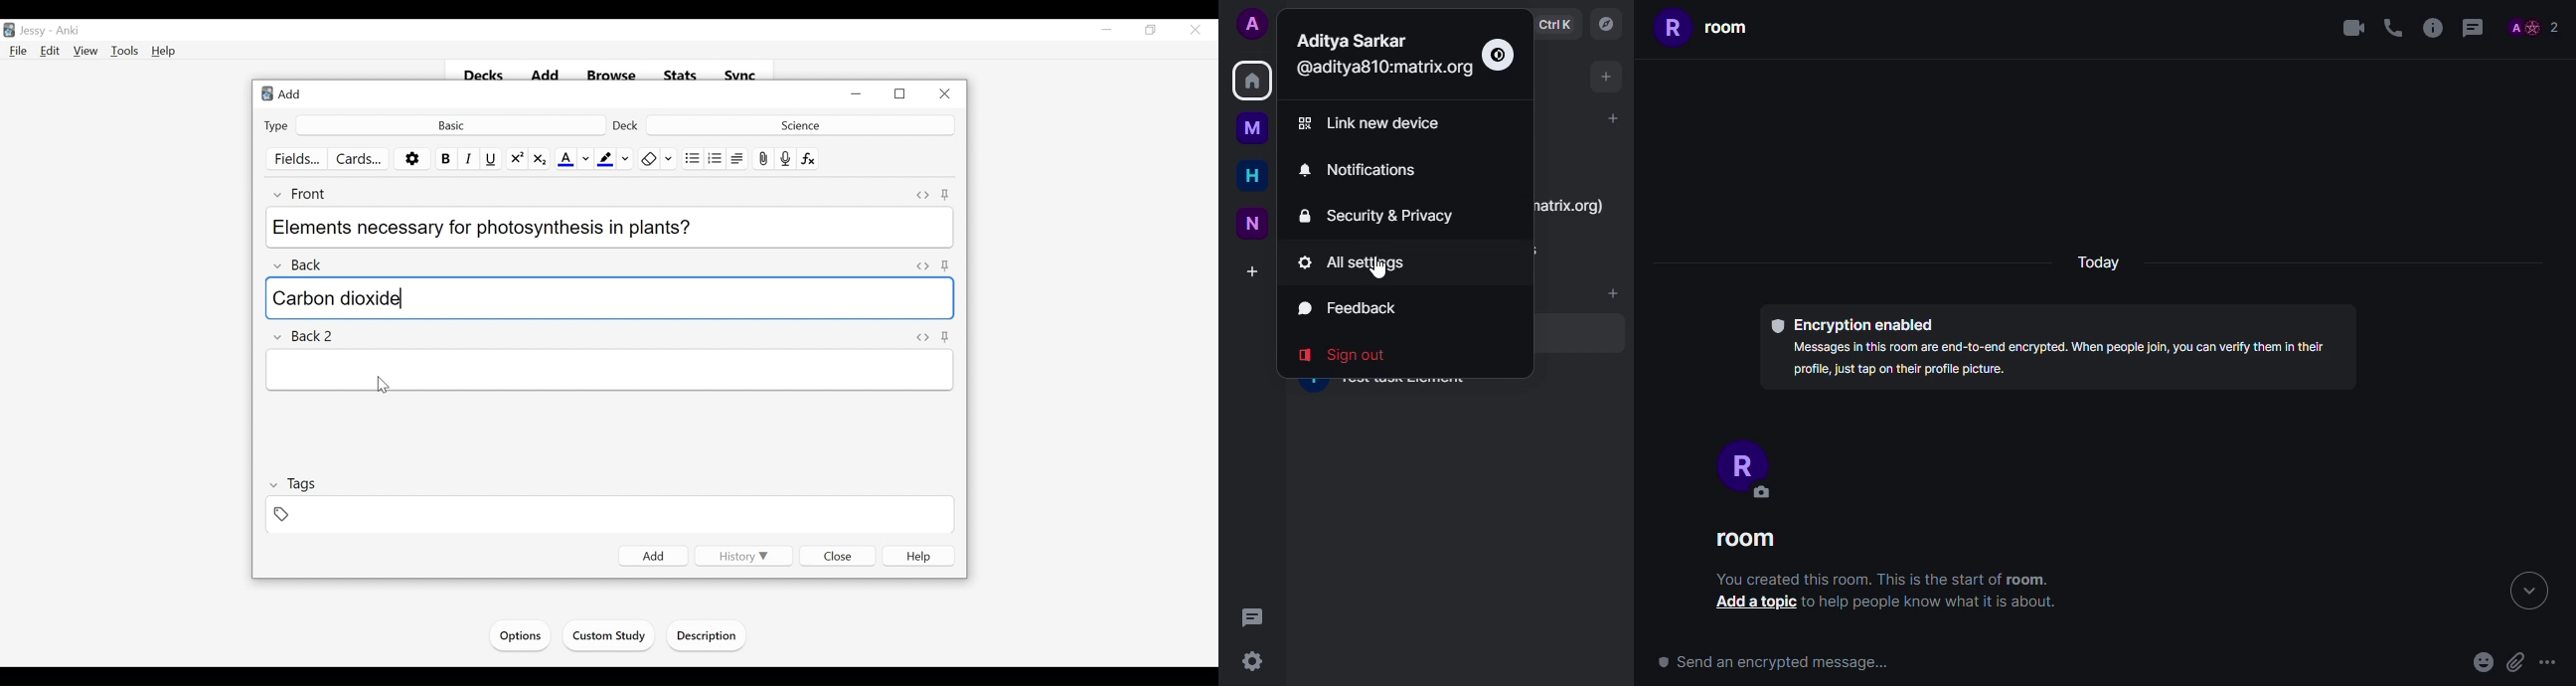 The height and width of the screenshot is (700, 2576). Describe the element at coordinates (164, 51) in the screenshot. I see `Help` at that location.